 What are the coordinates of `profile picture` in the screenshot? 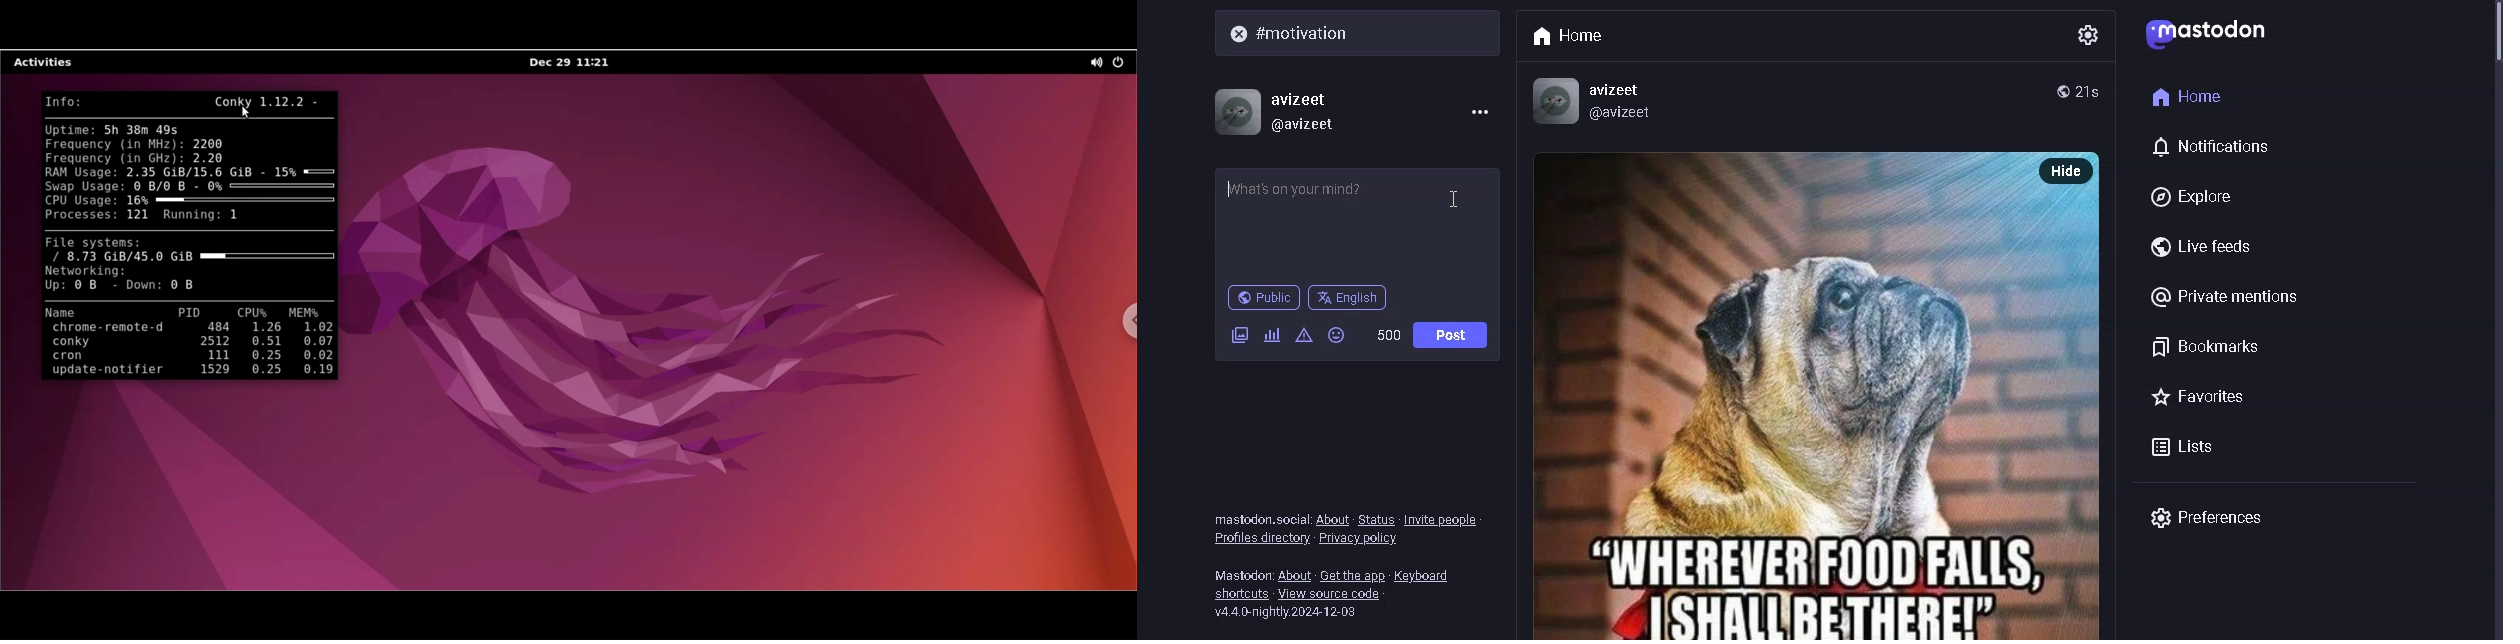 It's located at (1236, 108).